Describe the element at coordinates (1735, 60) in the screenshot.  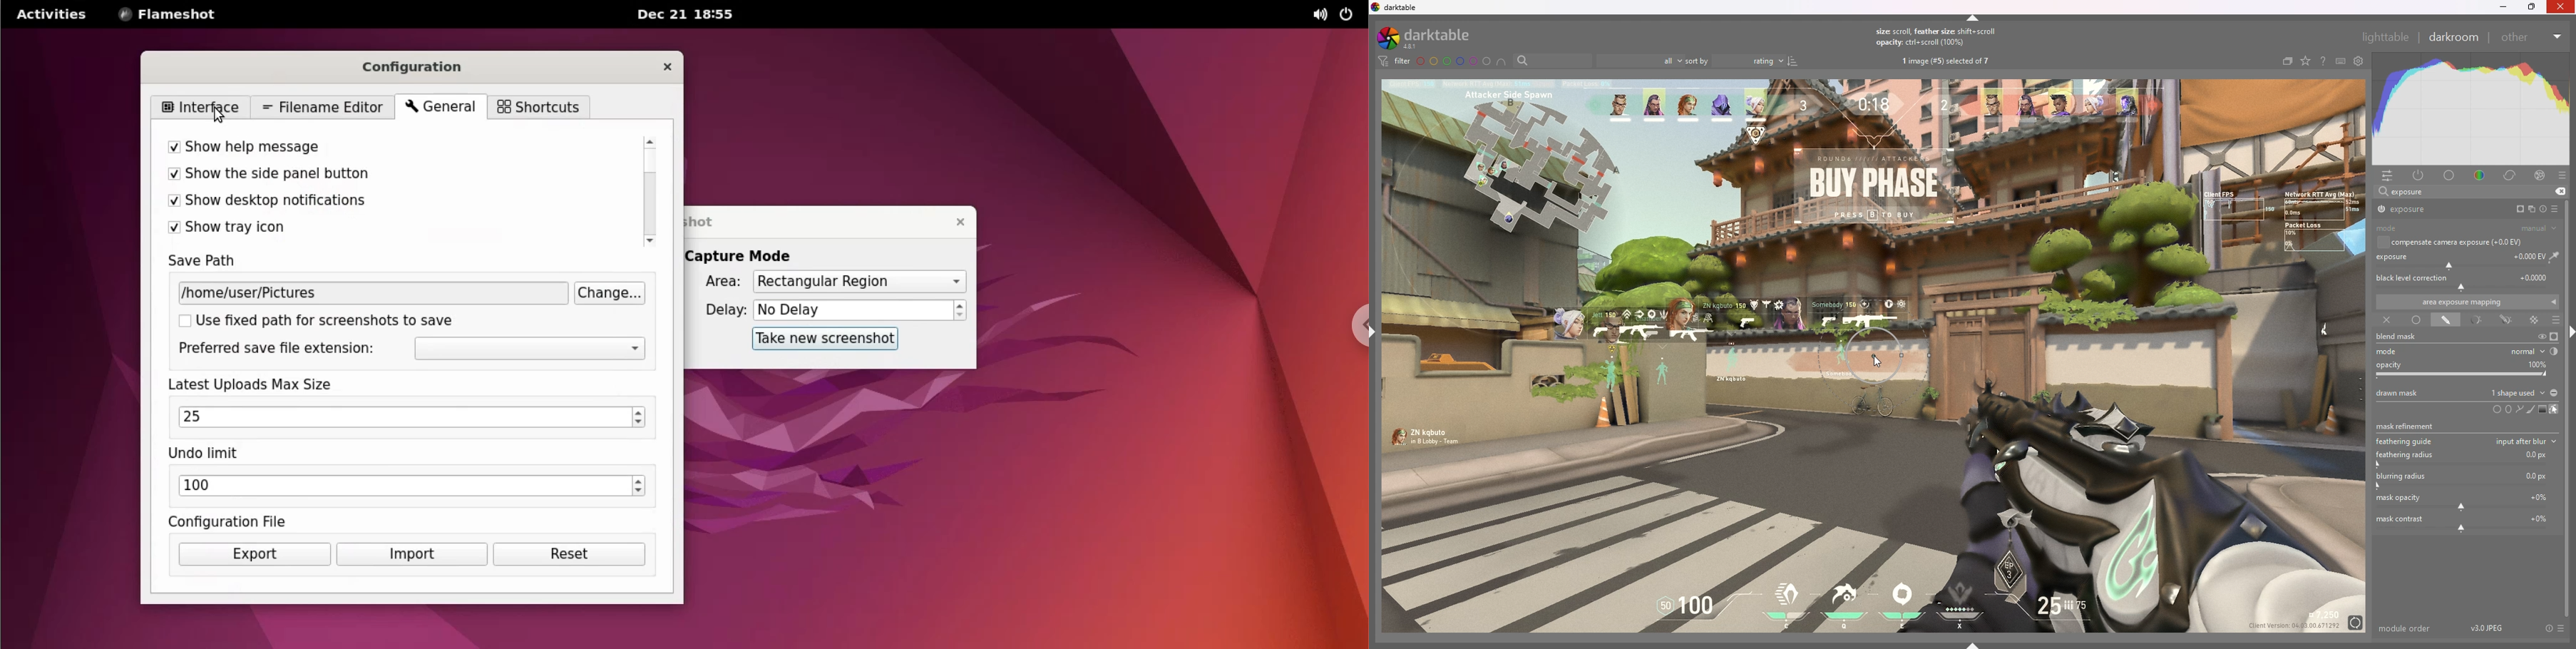
I see `sort by` at that location.